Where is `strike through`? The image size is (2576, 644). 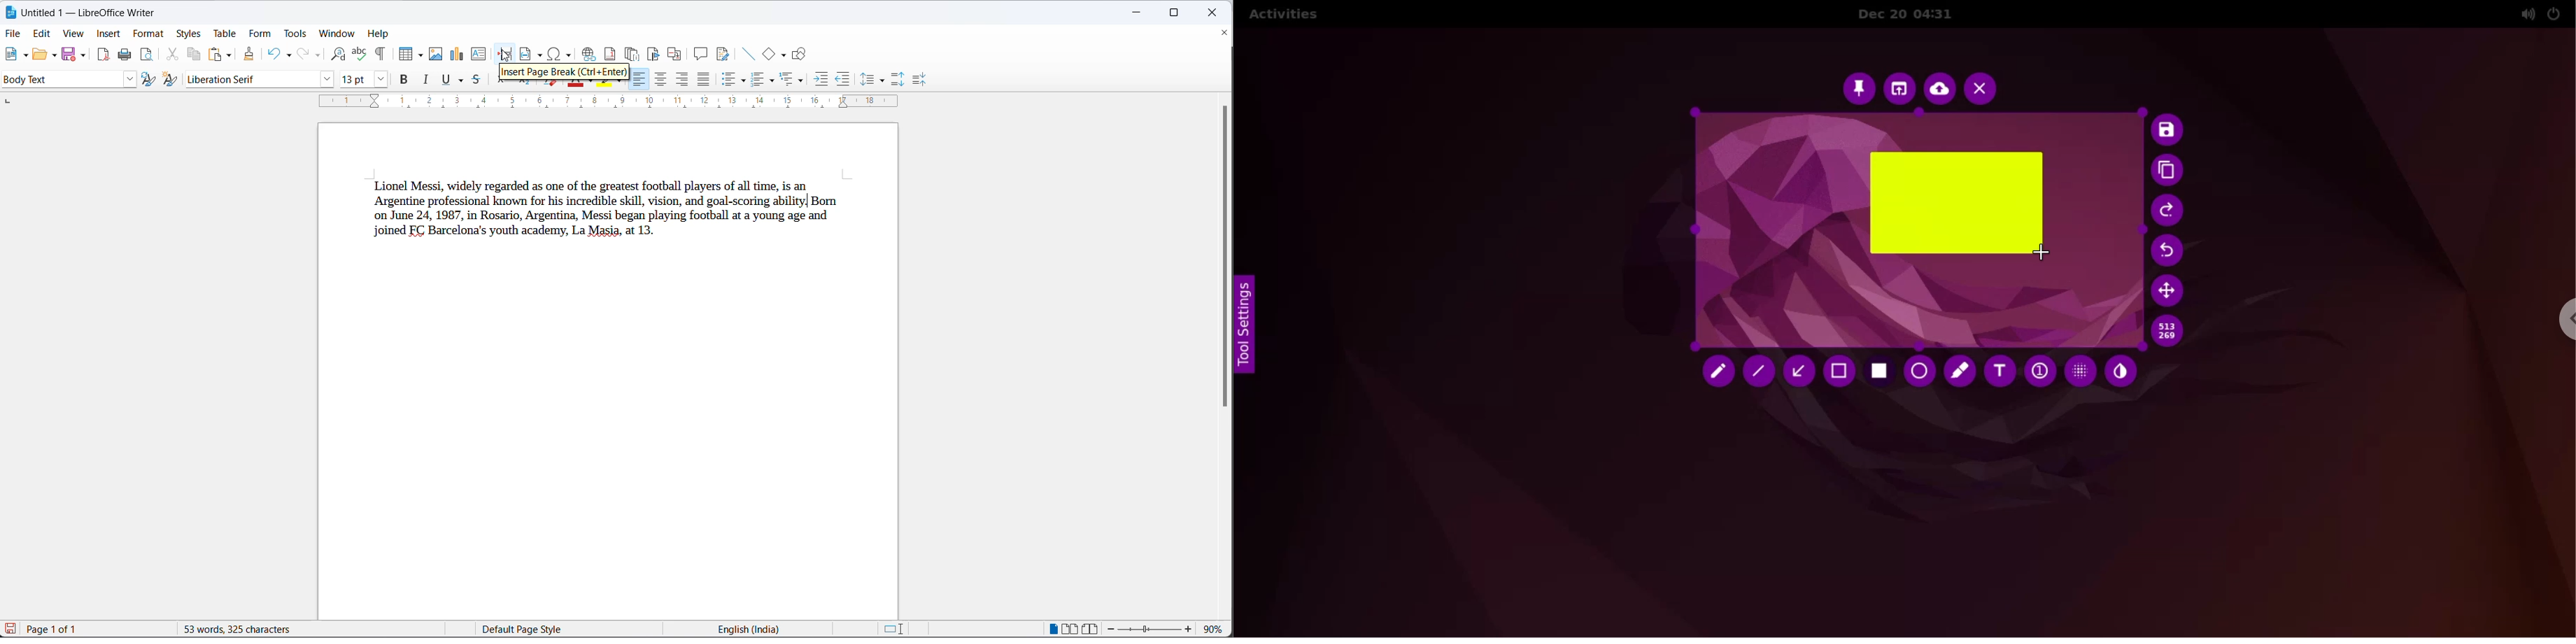 strike through is located at coordinates (477, 79).